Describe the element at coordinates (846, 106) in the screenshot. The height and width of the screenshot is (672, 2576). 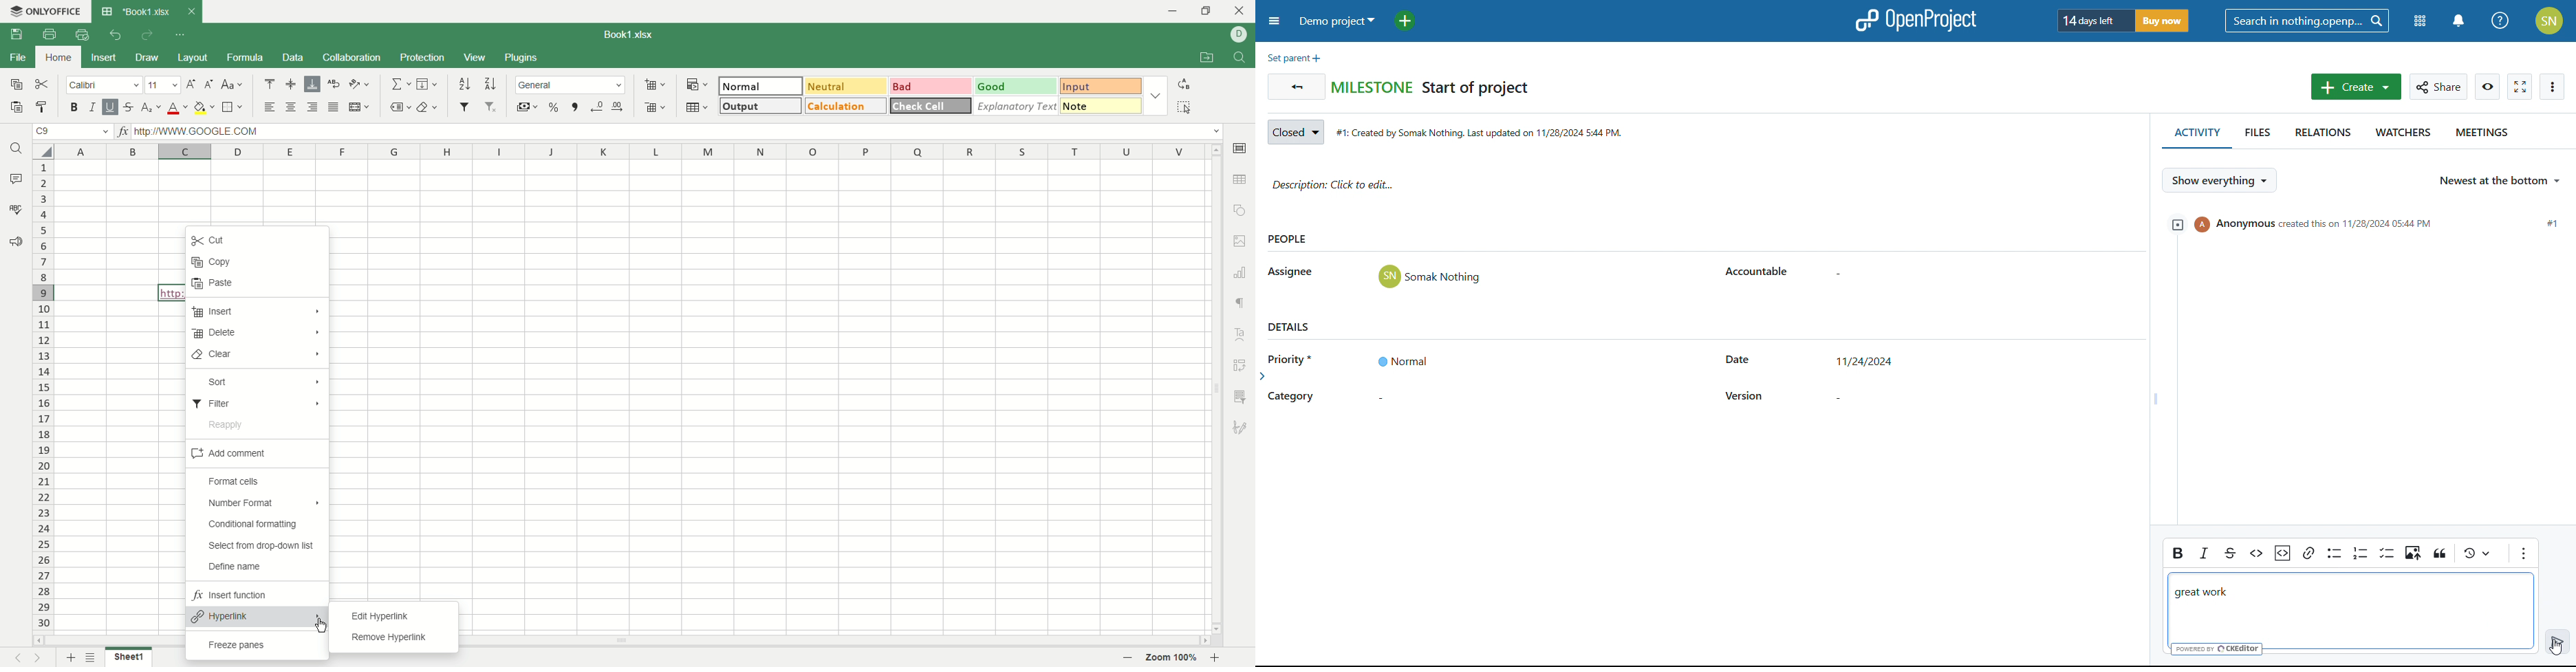
I see `calculation` at that location.